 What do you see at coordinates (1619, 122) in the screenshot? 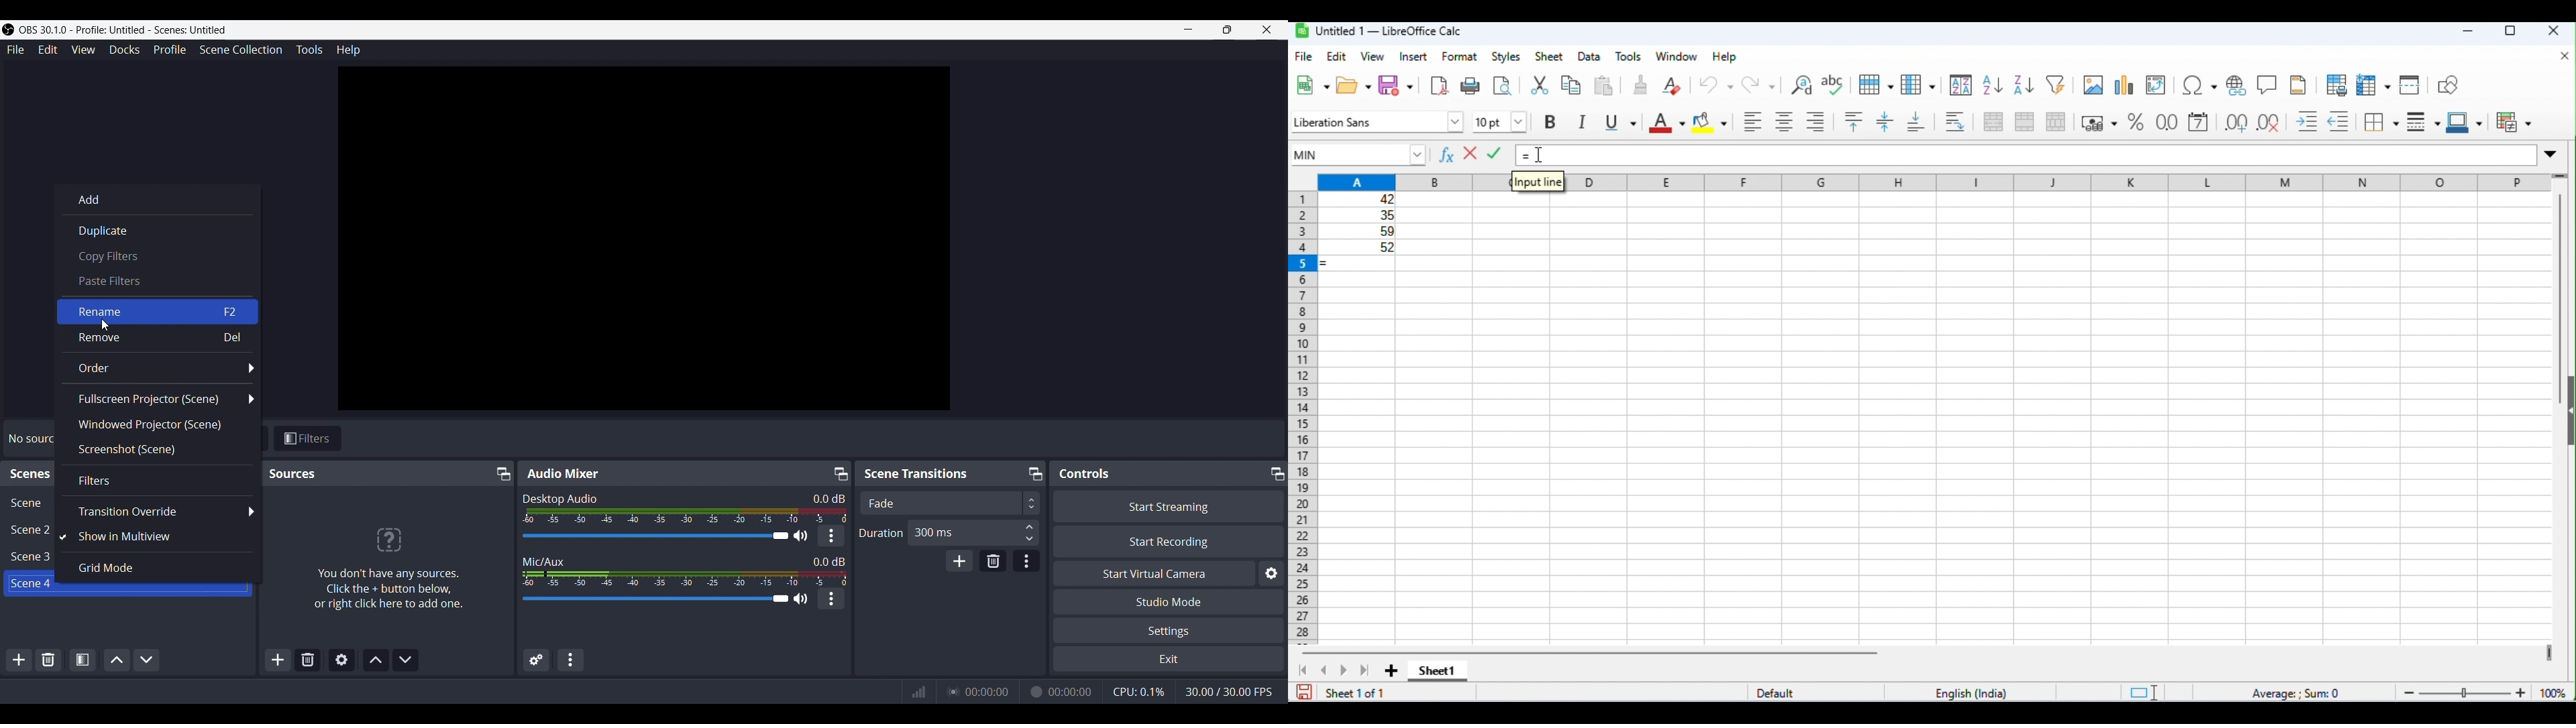
I see `underline` at bounding box center [1619, 122].